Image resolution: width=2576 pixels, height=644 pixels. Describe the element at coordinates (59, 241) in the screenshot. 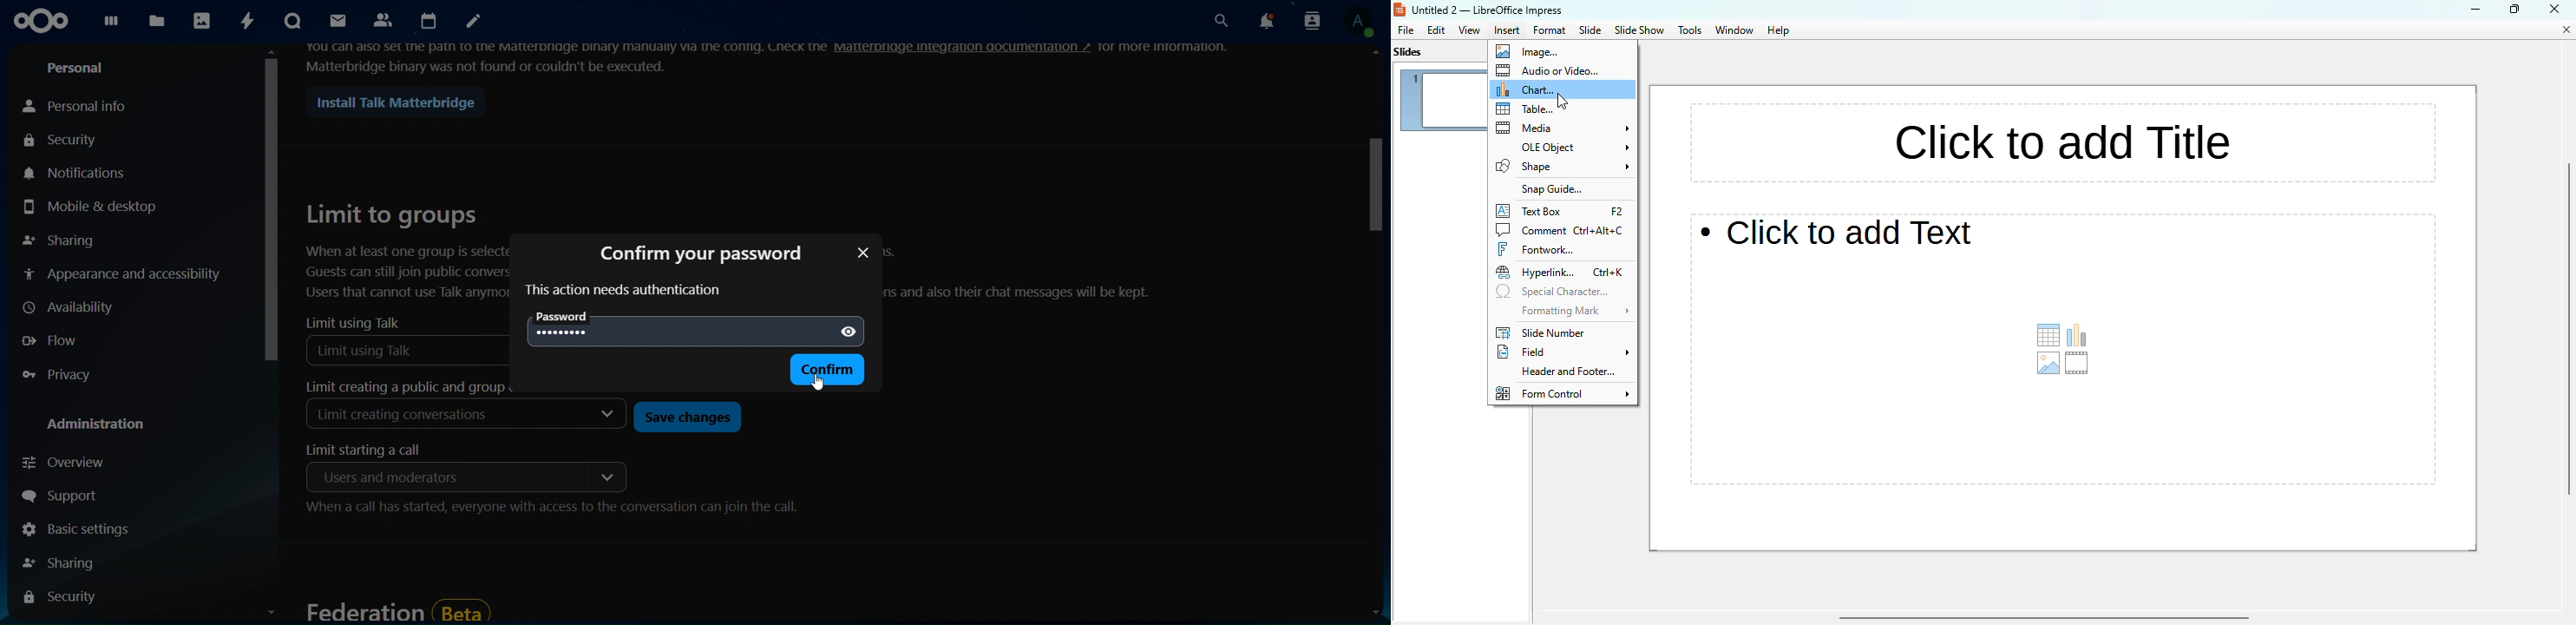

I see `sharing` at that location.